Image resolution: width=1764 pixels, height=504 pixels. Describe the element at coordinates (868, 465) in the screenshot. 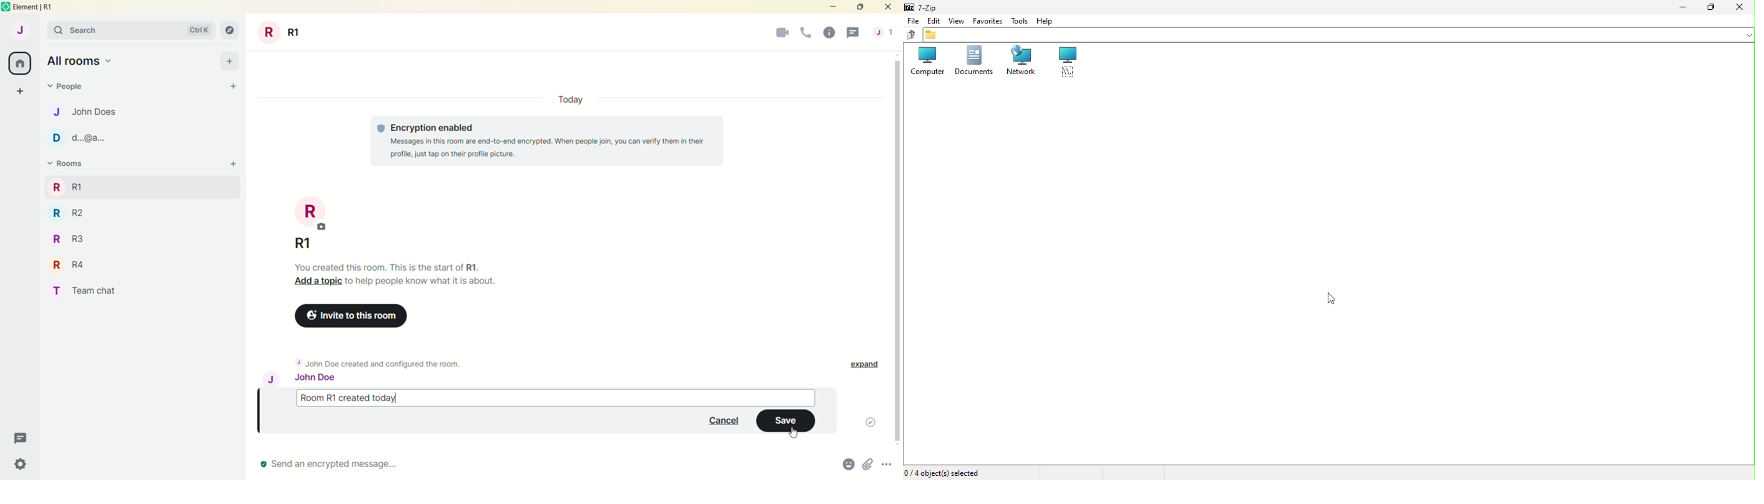

I see `attachments` at that location.